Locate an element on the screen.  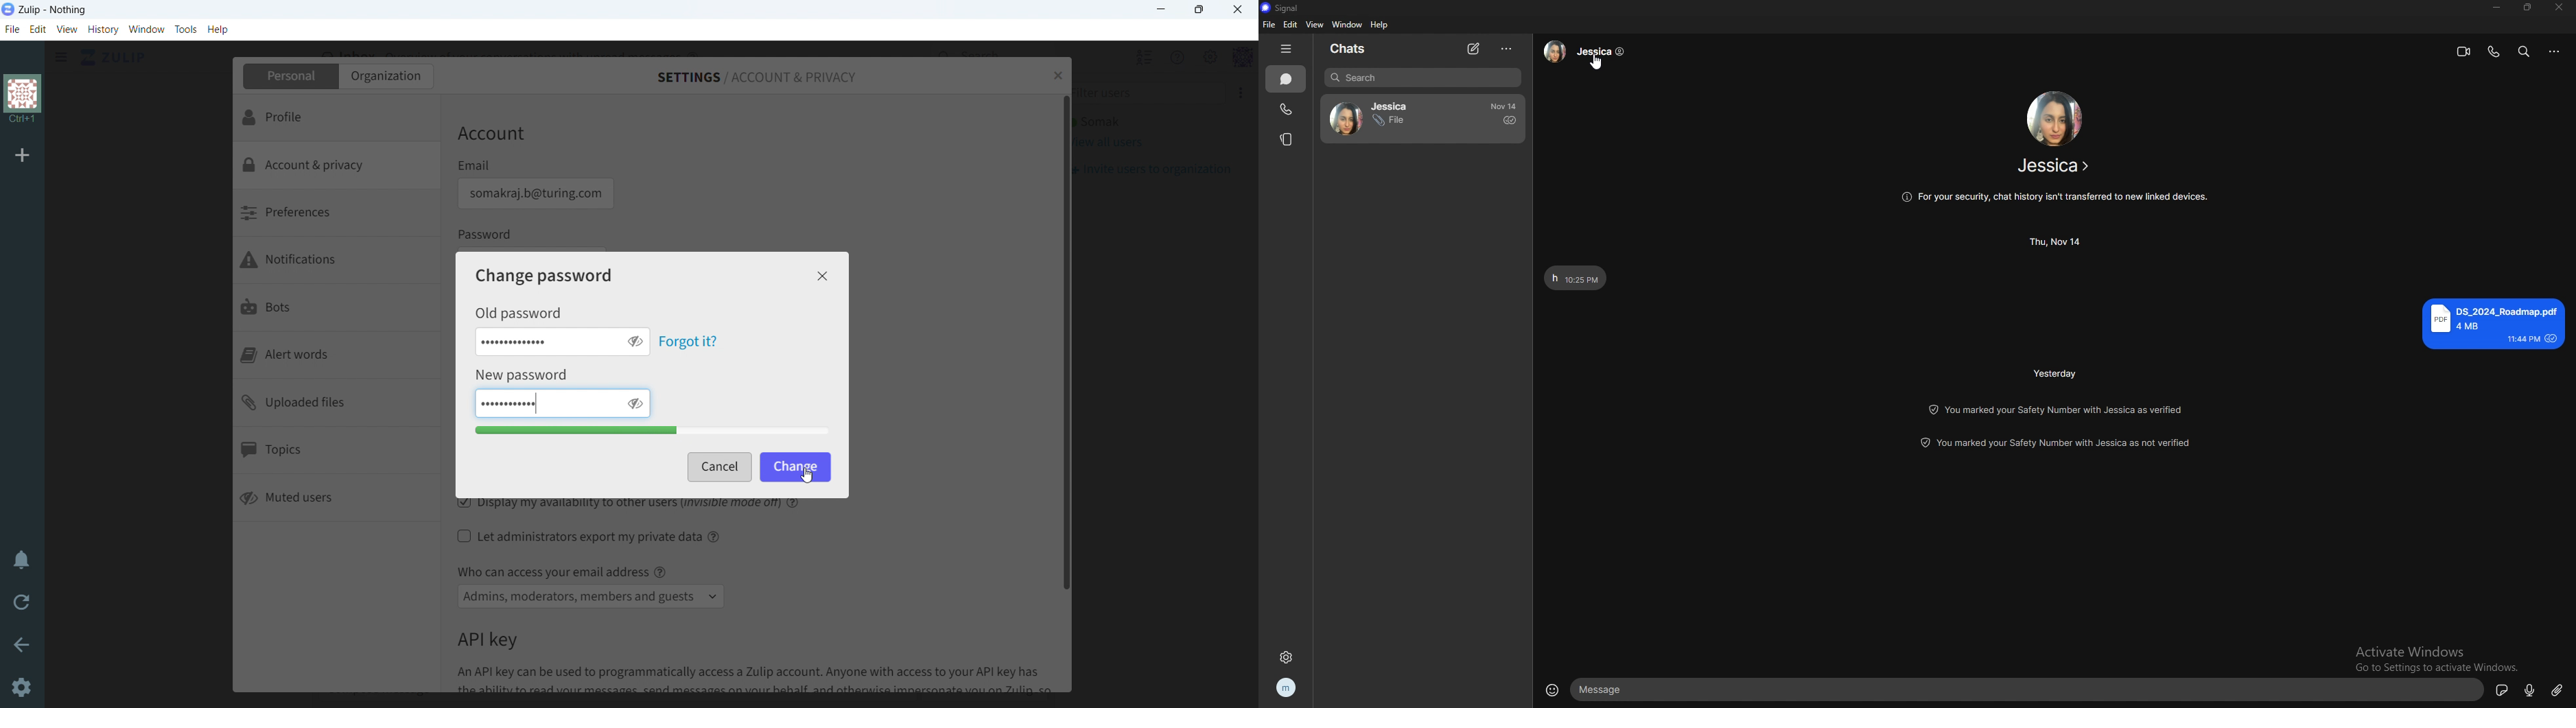
notifications is located at coordinates (338, 262).